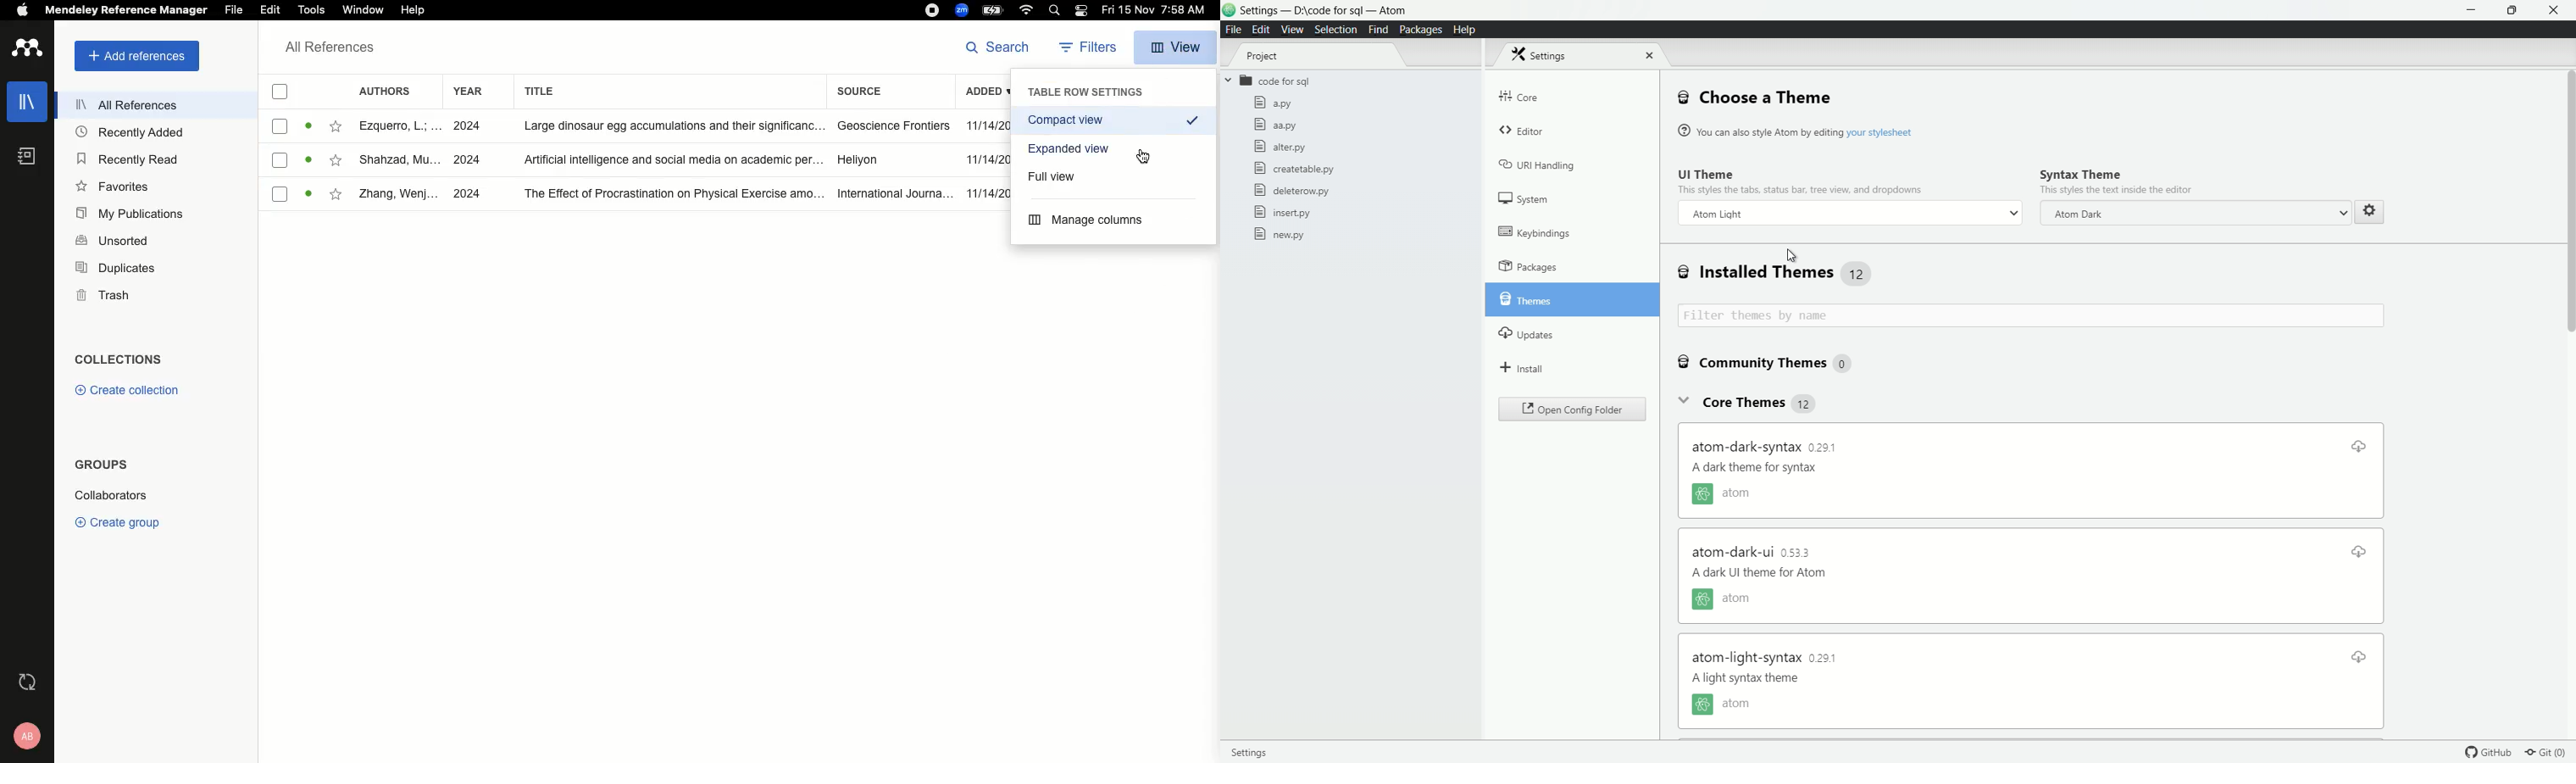  I want to click on Apple logo, so click(16, 9).